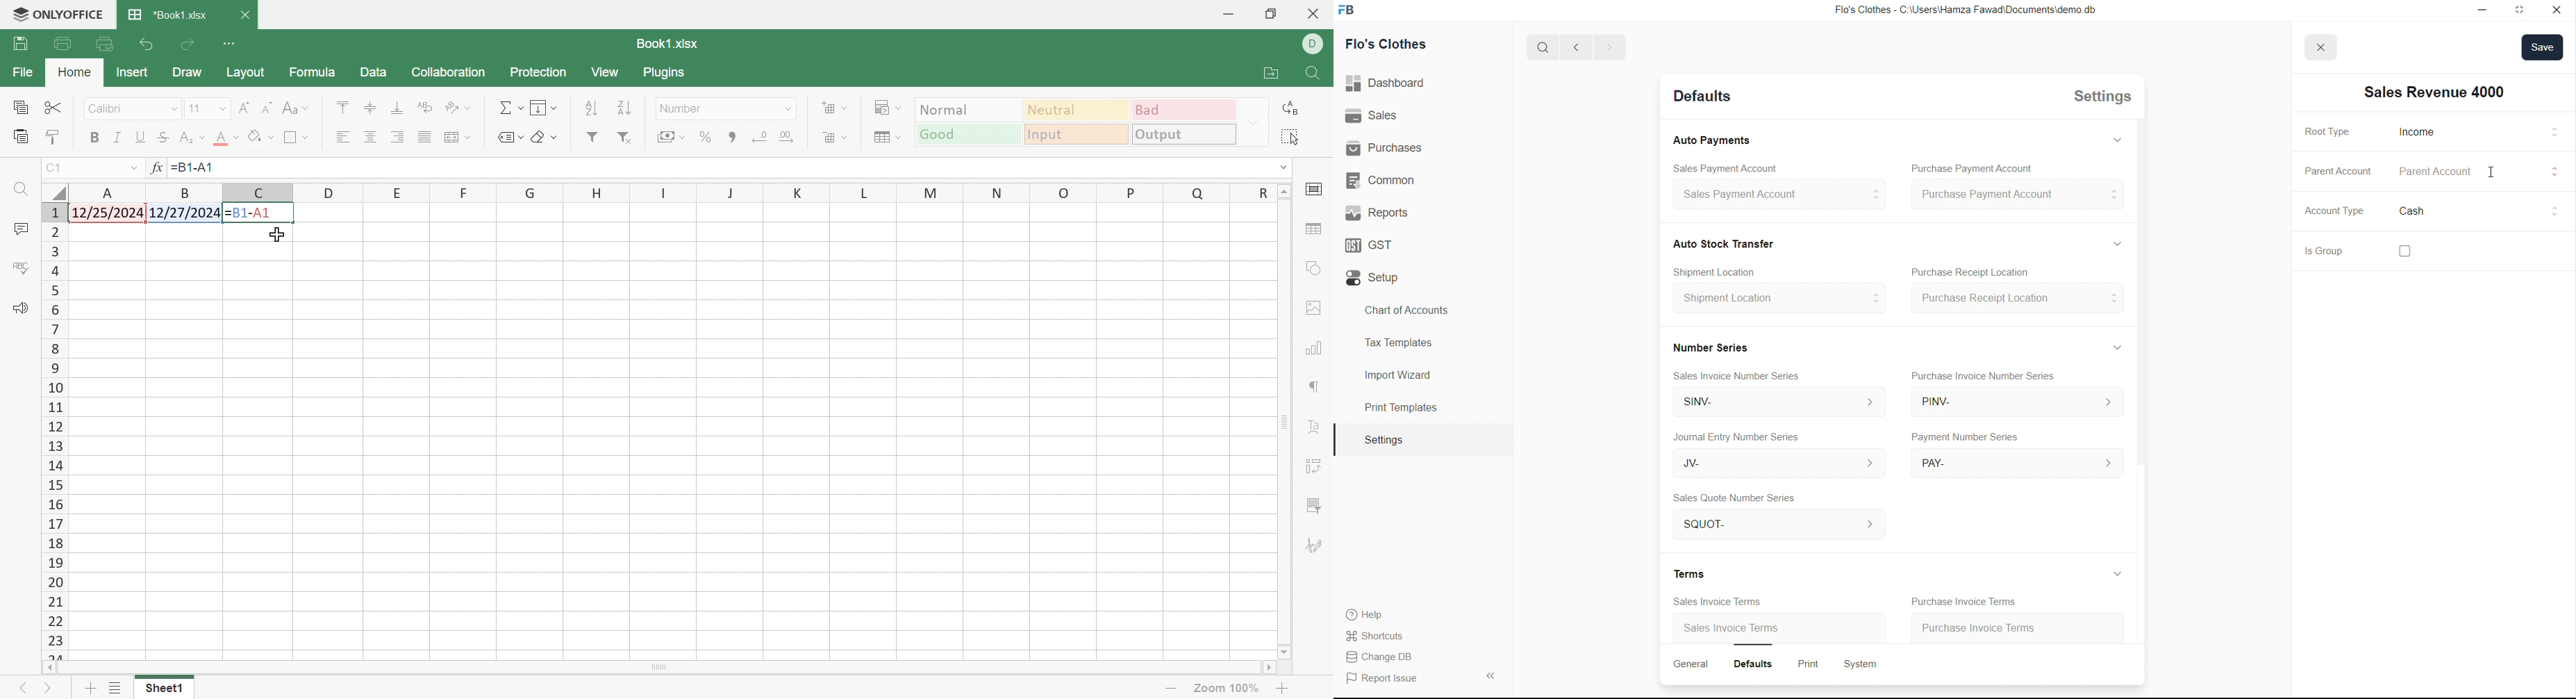 The image size is (2576, 700). I want to click on A1, so click(58, 167).